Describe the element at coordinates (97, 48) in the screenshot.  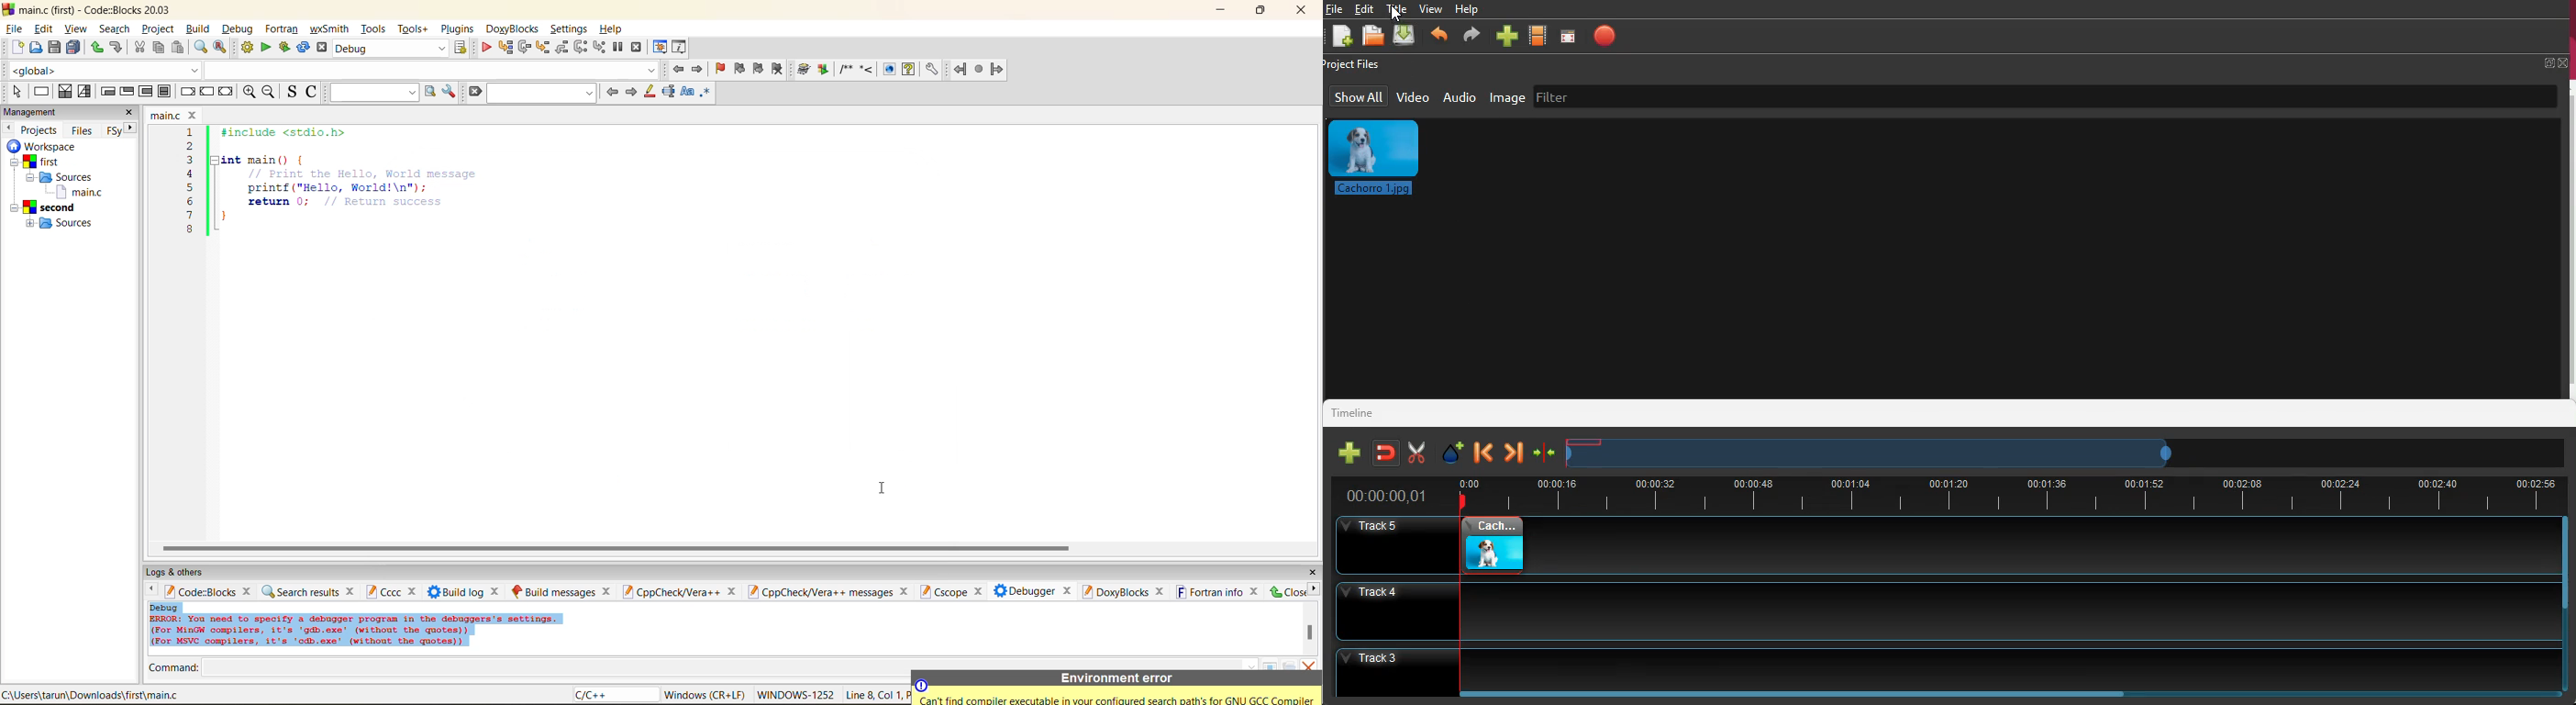
I see `redo` at that location.